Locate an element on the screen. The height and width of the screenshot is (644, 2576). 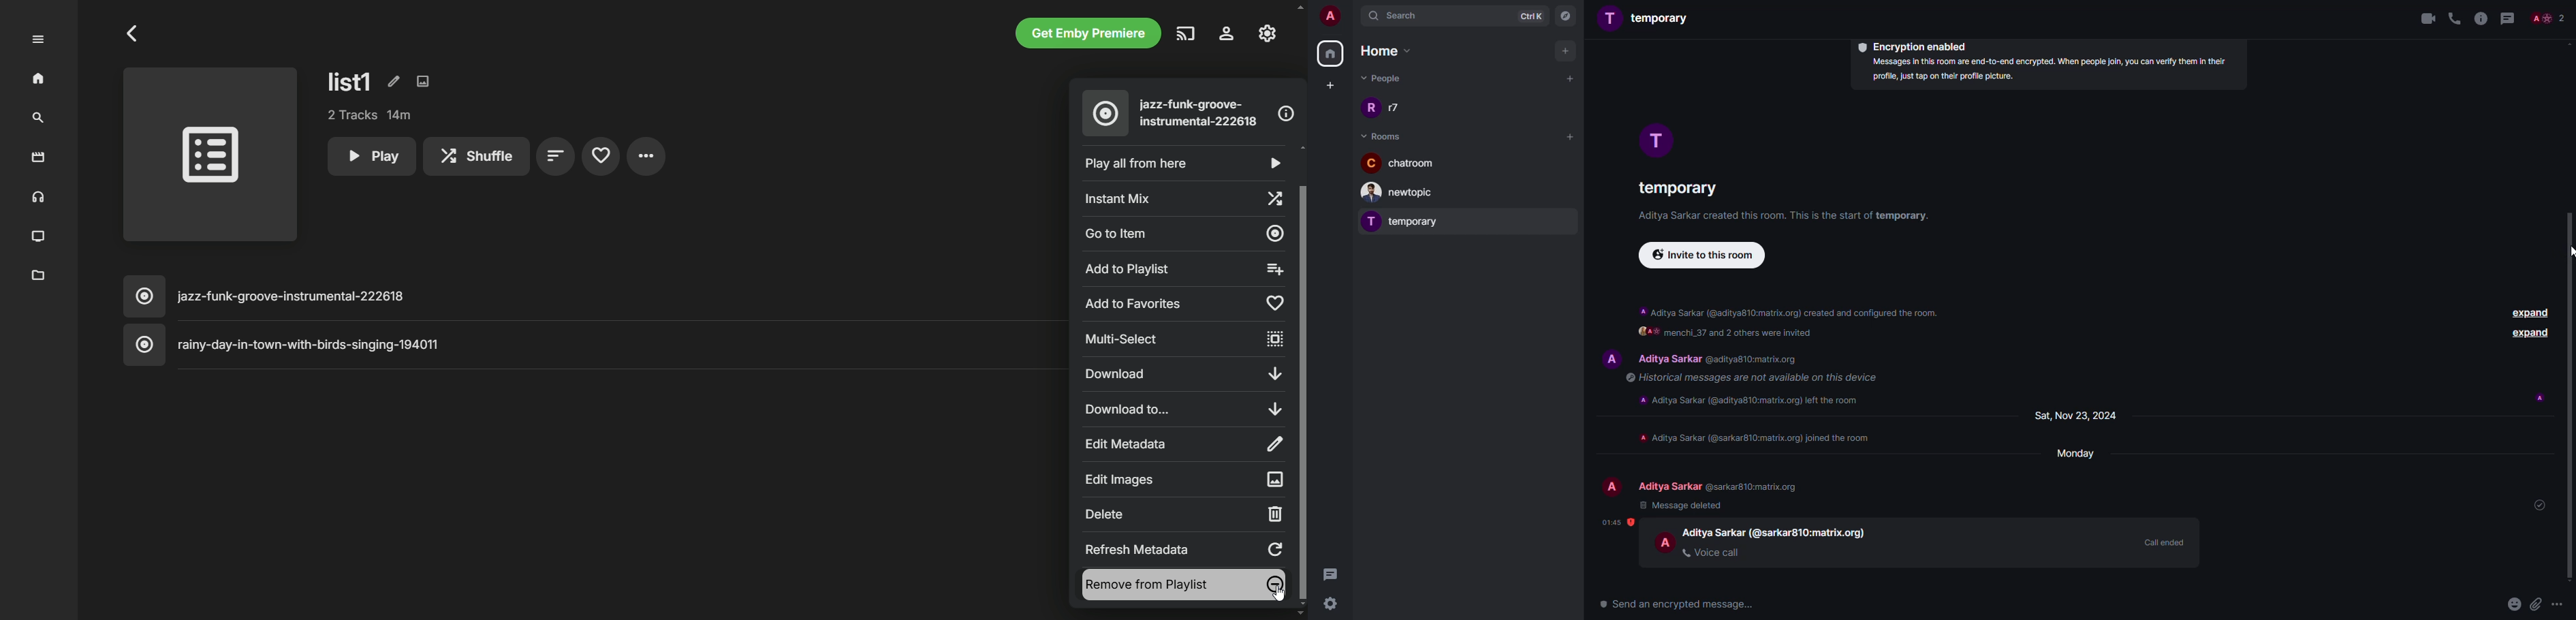
movies is located at coordinates (39, 158).